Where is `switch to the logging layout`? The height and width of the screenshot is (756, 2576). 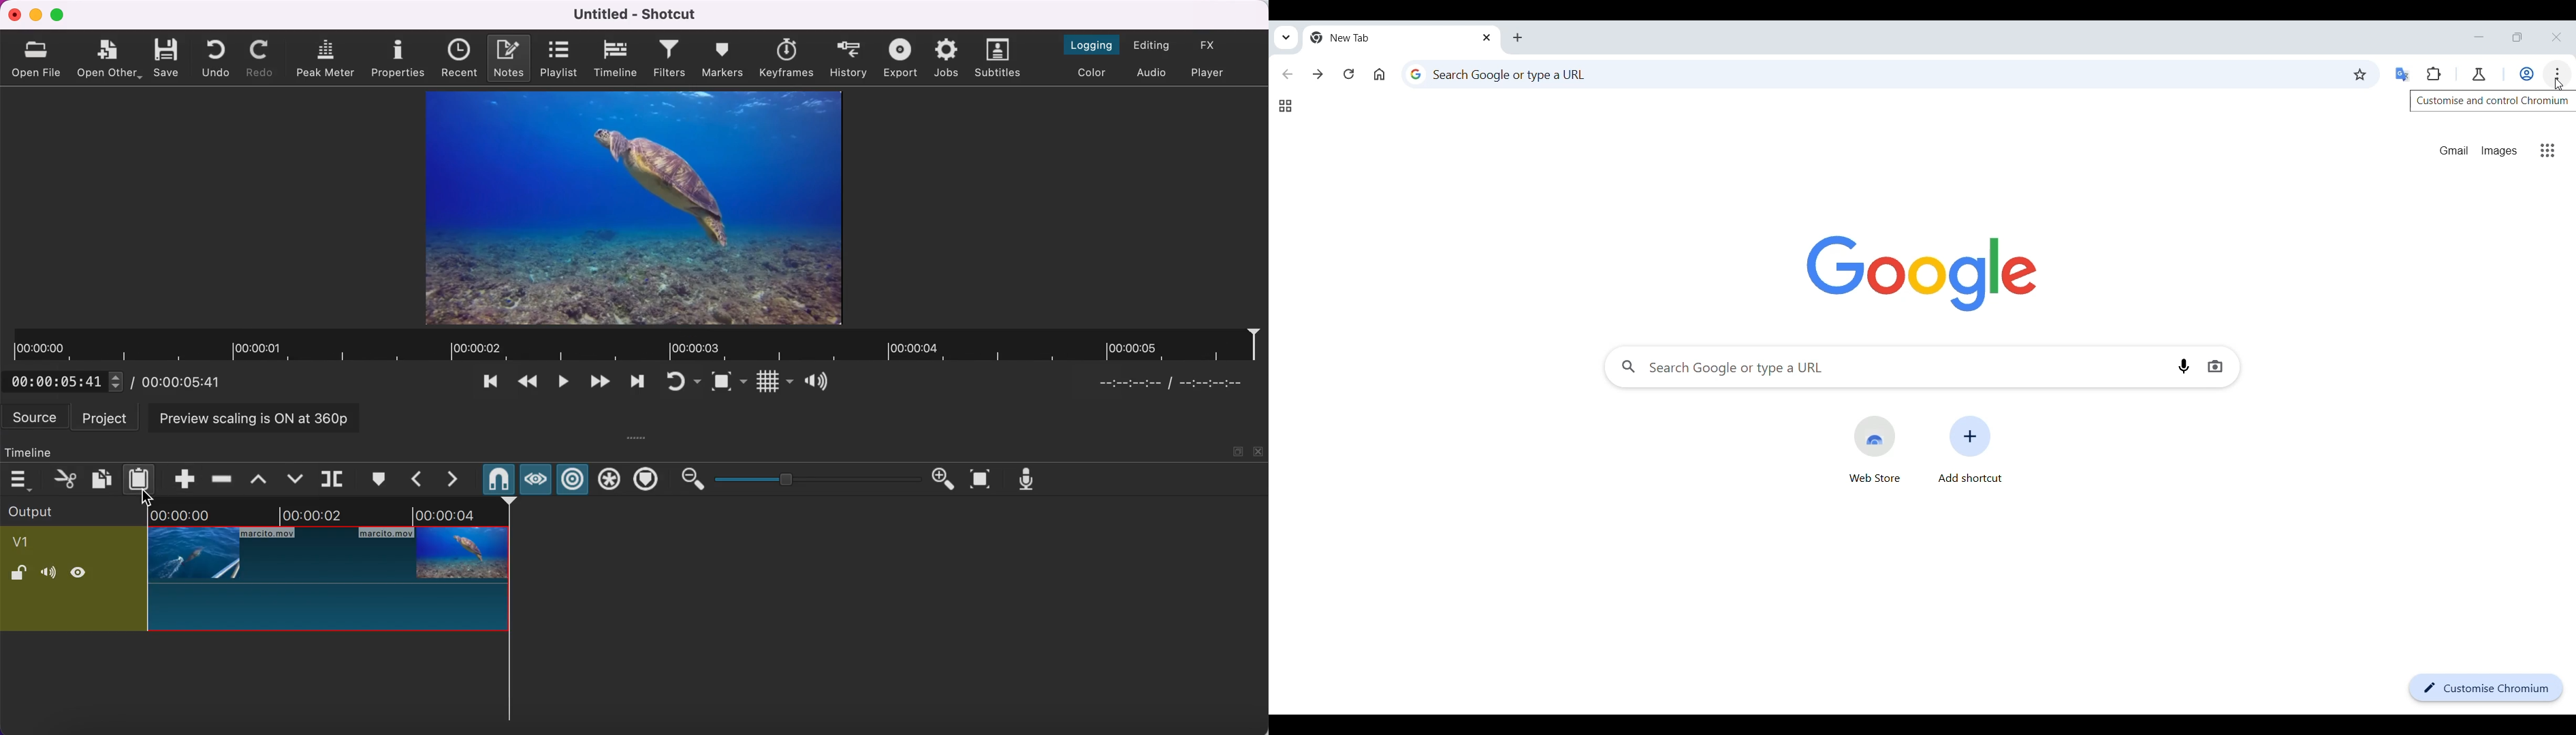 switch to the logging layout is located at coordinates (1095, 45).